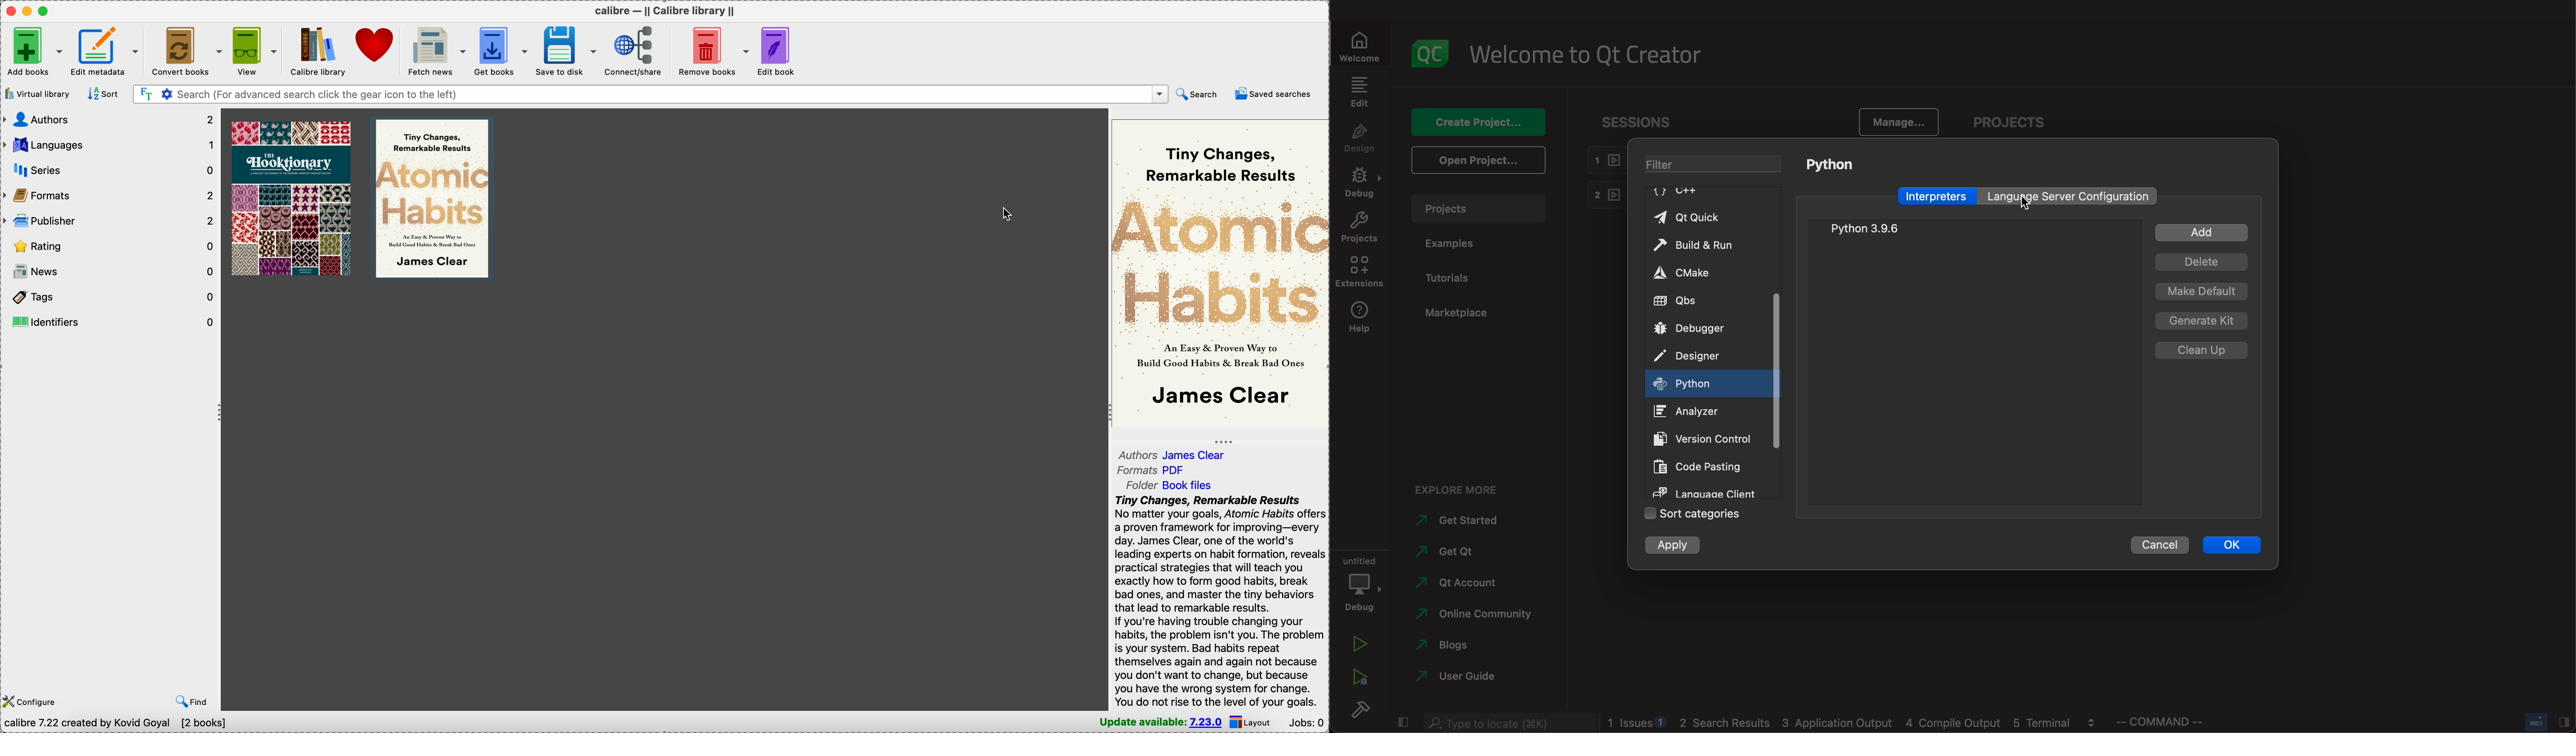 The width and height of the screenshot is (2576, 756). What do you see at coordinates (46, 11) in the screenshot?
I see `maximize` at bounding box center [46, 11].